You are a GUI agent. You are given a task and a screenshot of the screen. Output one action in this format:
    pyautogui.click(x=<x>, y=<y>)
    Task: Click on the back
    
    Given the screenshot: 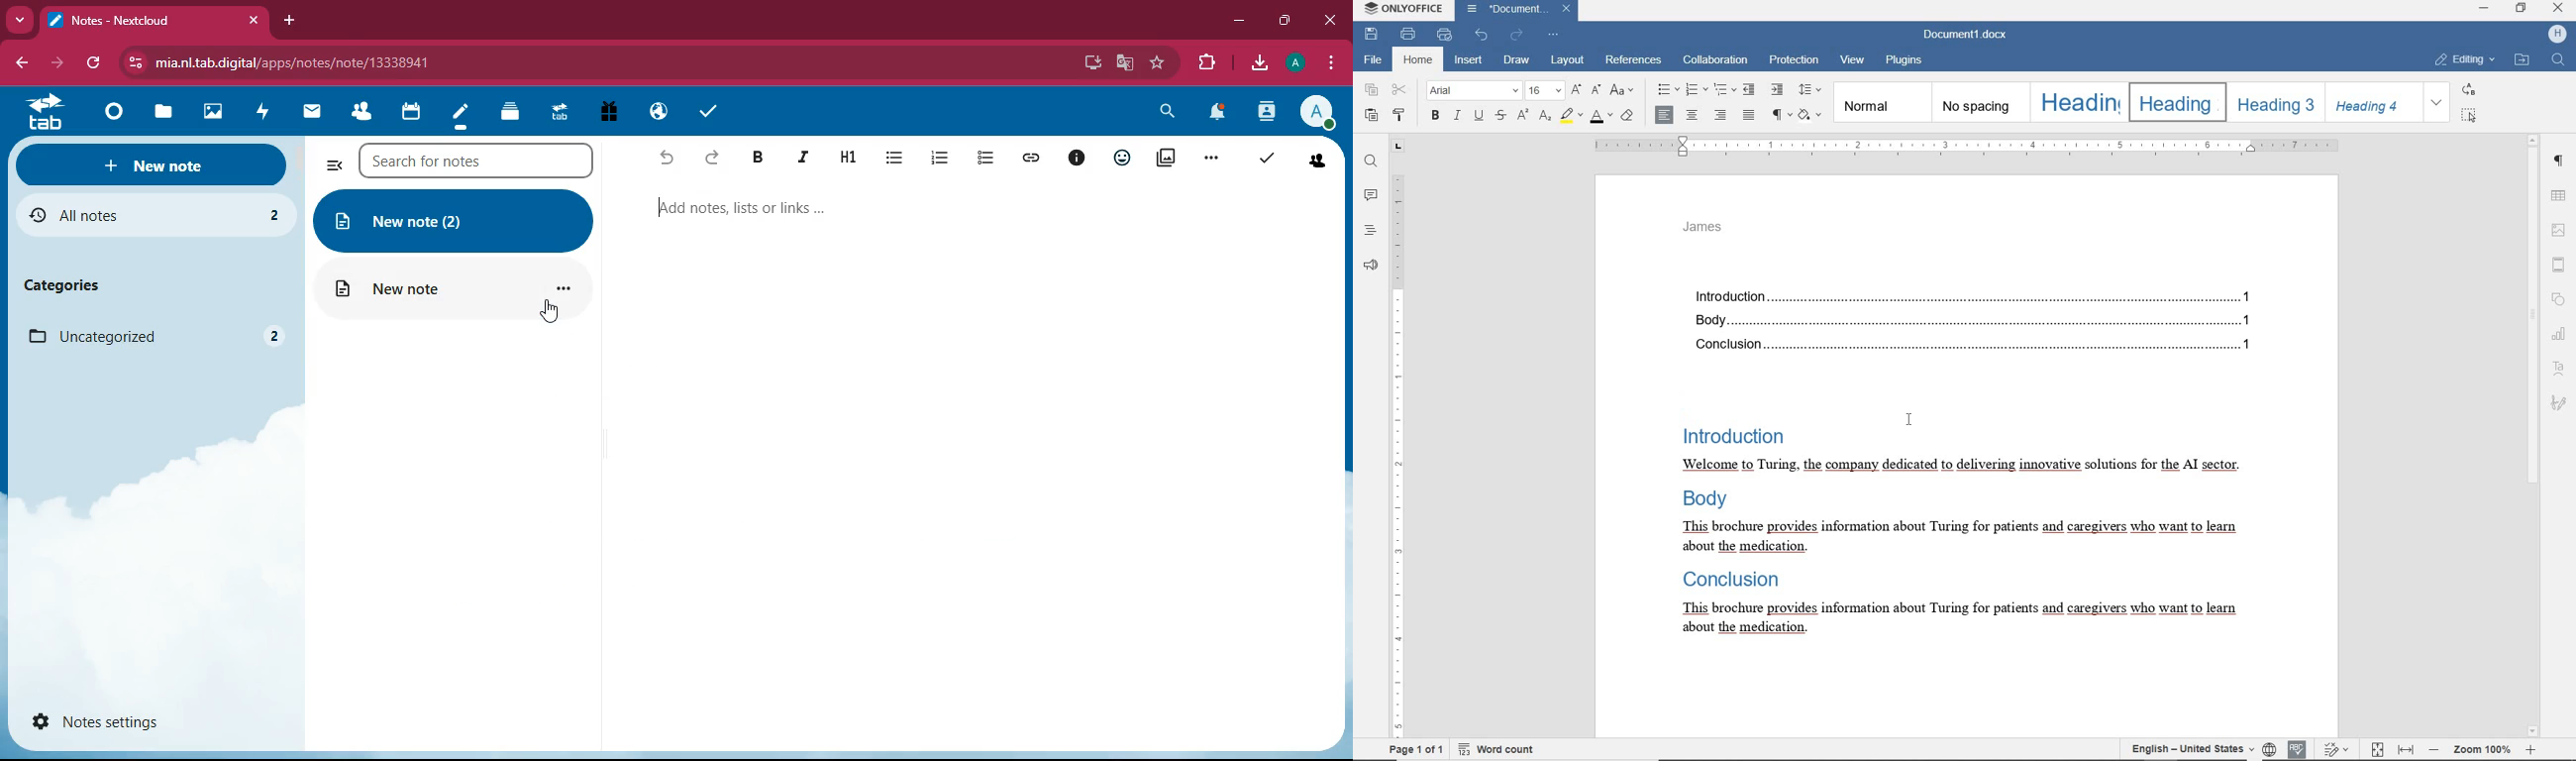 What is the action you would take?
    pyautogui.click(x=669, y=158)
    